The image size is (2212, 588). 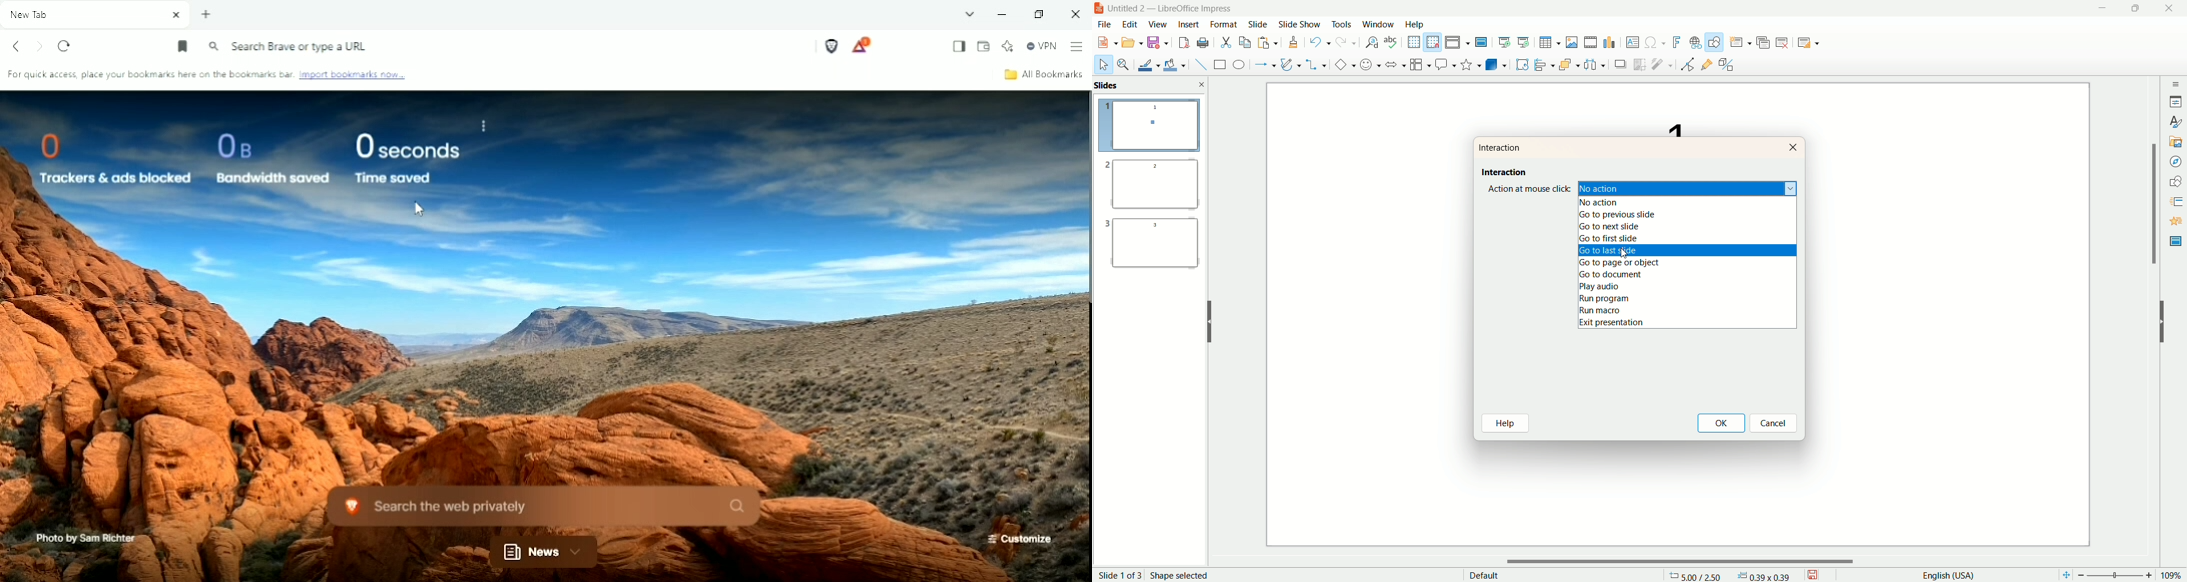 I want to click on slides, so click(x=1109, y=86).